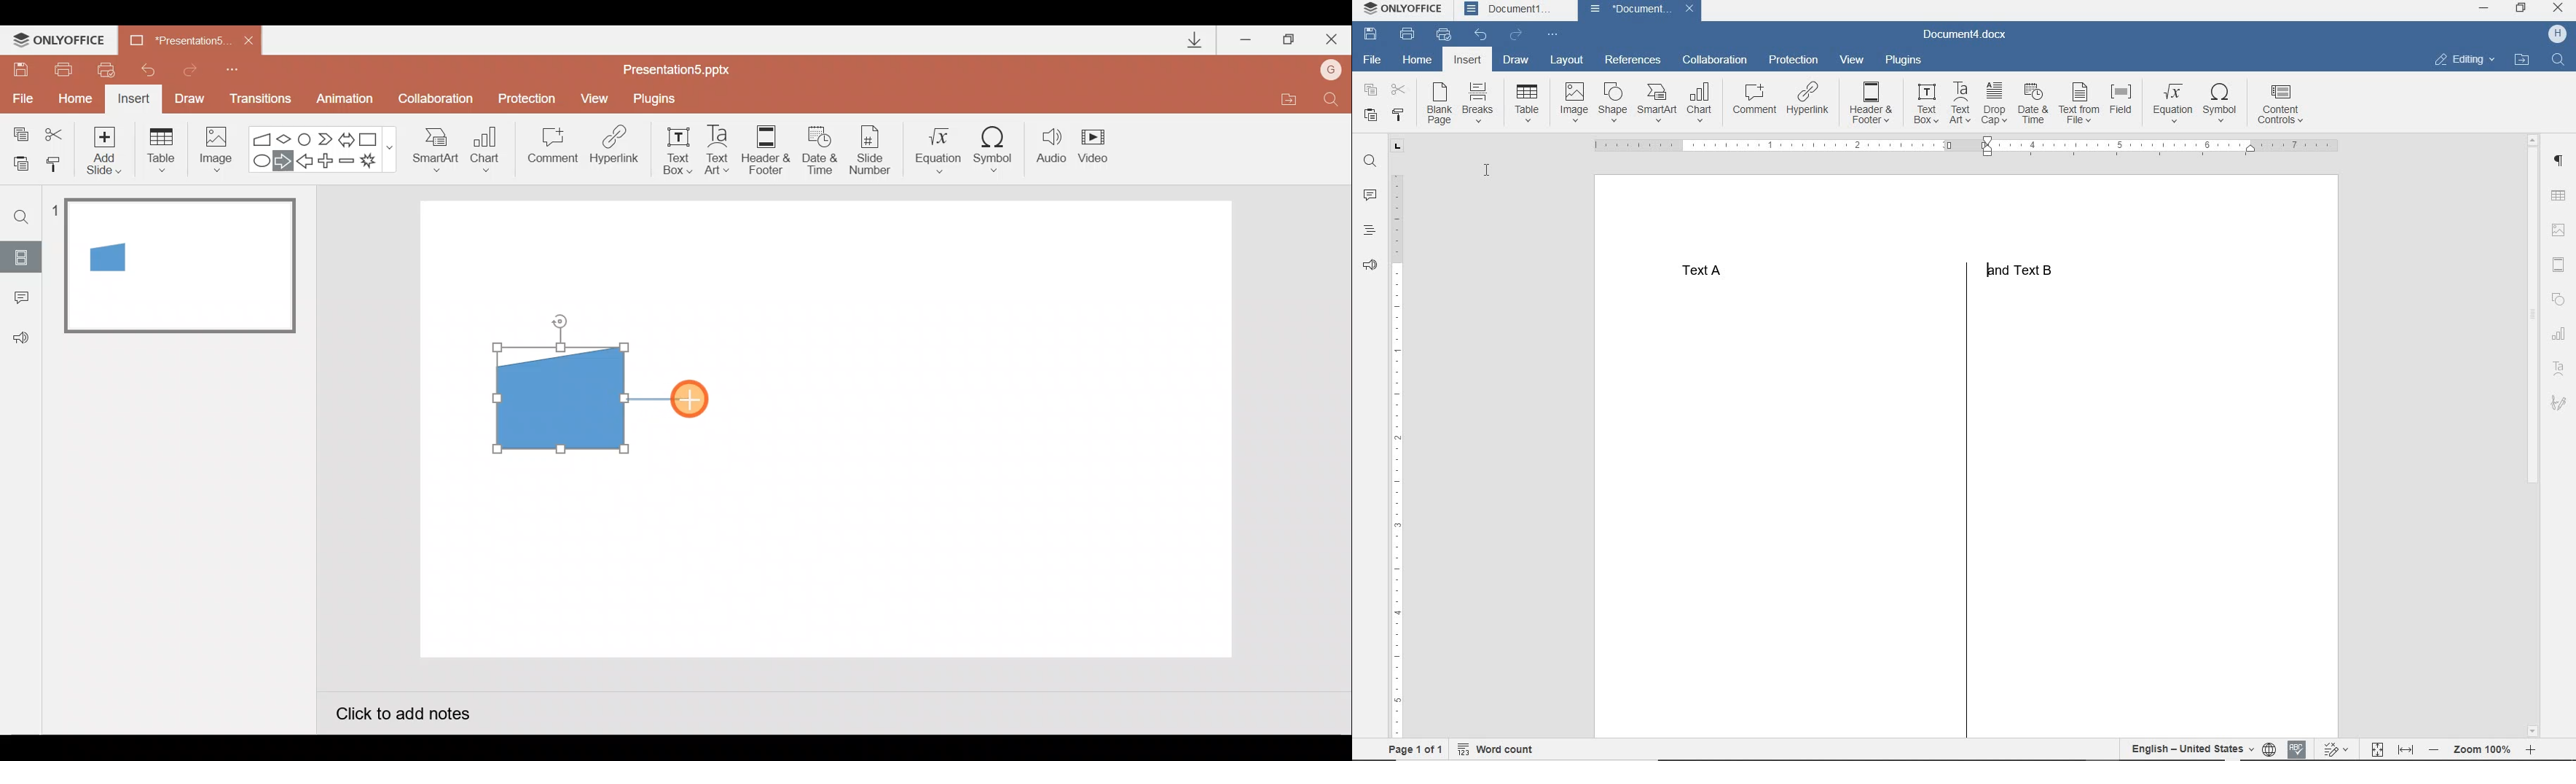  Describe the element at coordinates (2079, 108) in the screenshot. I see `TEXT FROM FILE` at that location.